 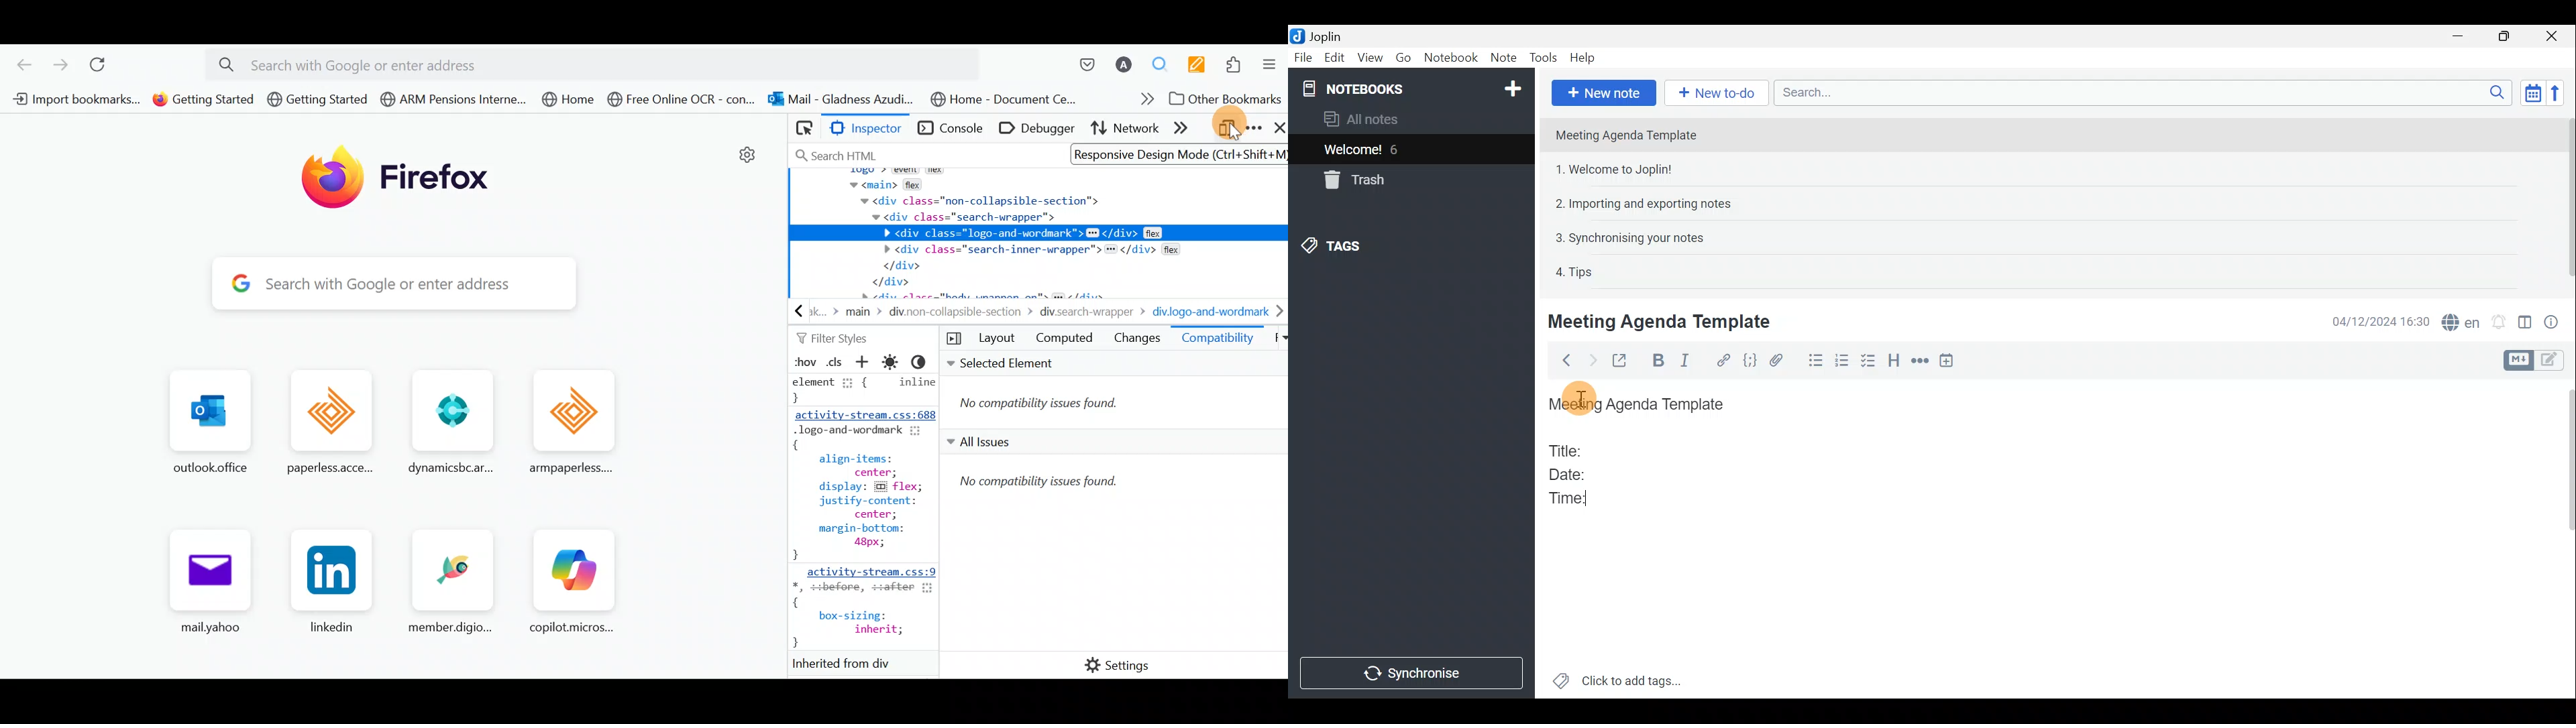 What do you see at coordinates (2462, 320) in the screenshot?
I see `Spell checker` at bounding box center [2462, 320].